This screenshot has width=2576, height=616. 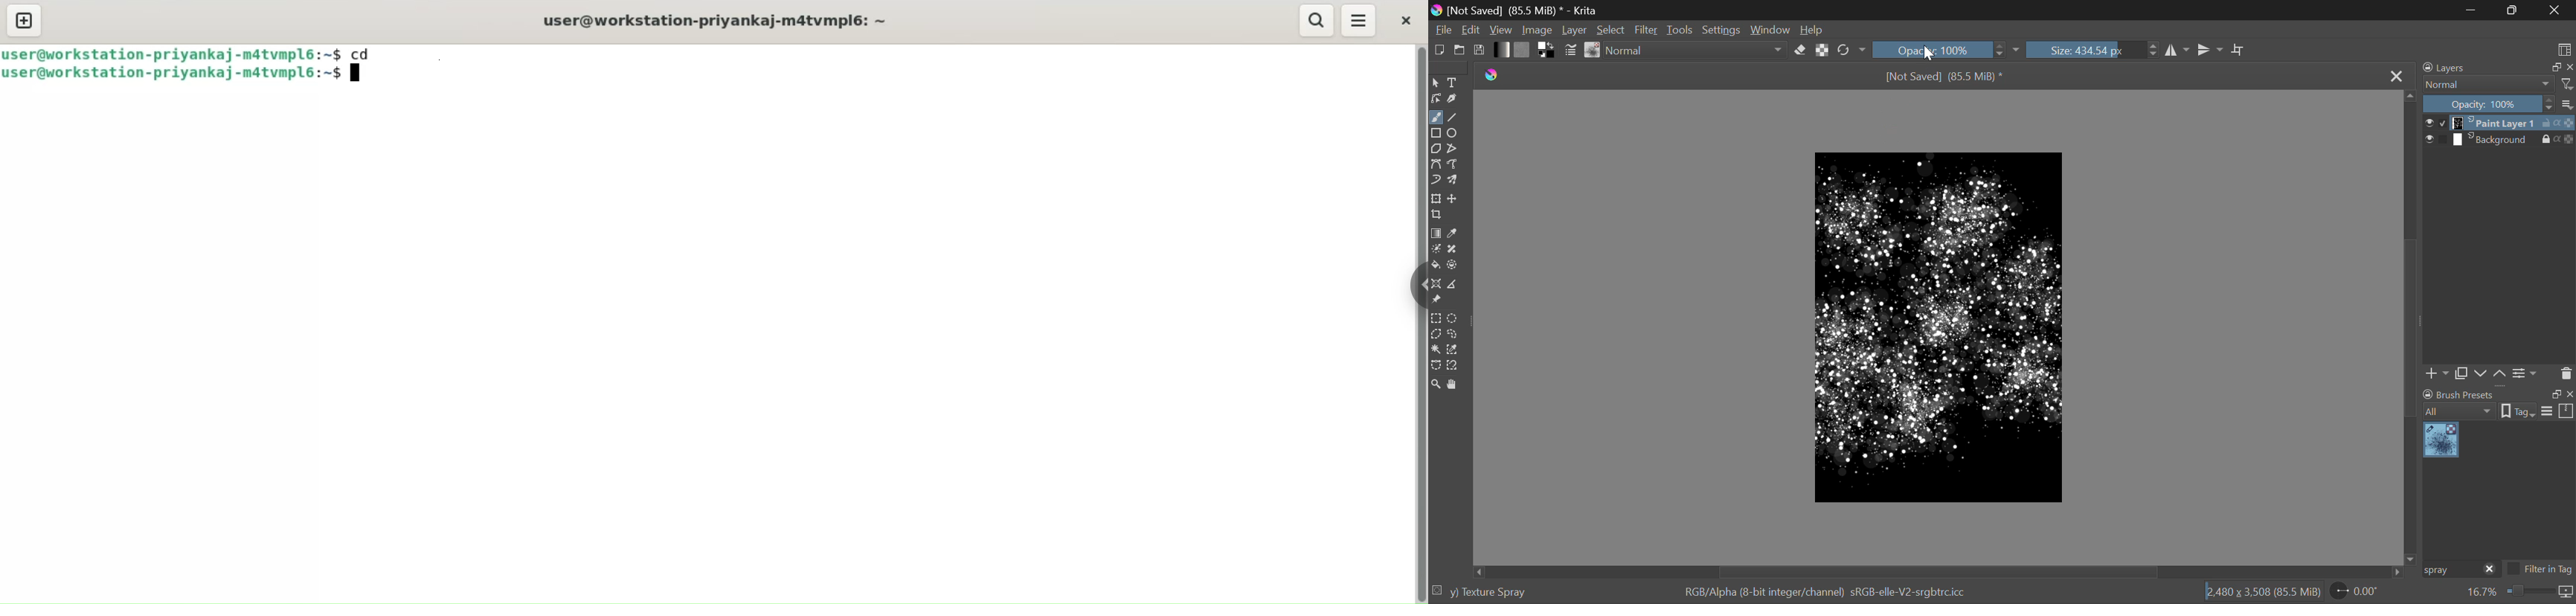 I want to click on logo, so click(x=1492, y=75).